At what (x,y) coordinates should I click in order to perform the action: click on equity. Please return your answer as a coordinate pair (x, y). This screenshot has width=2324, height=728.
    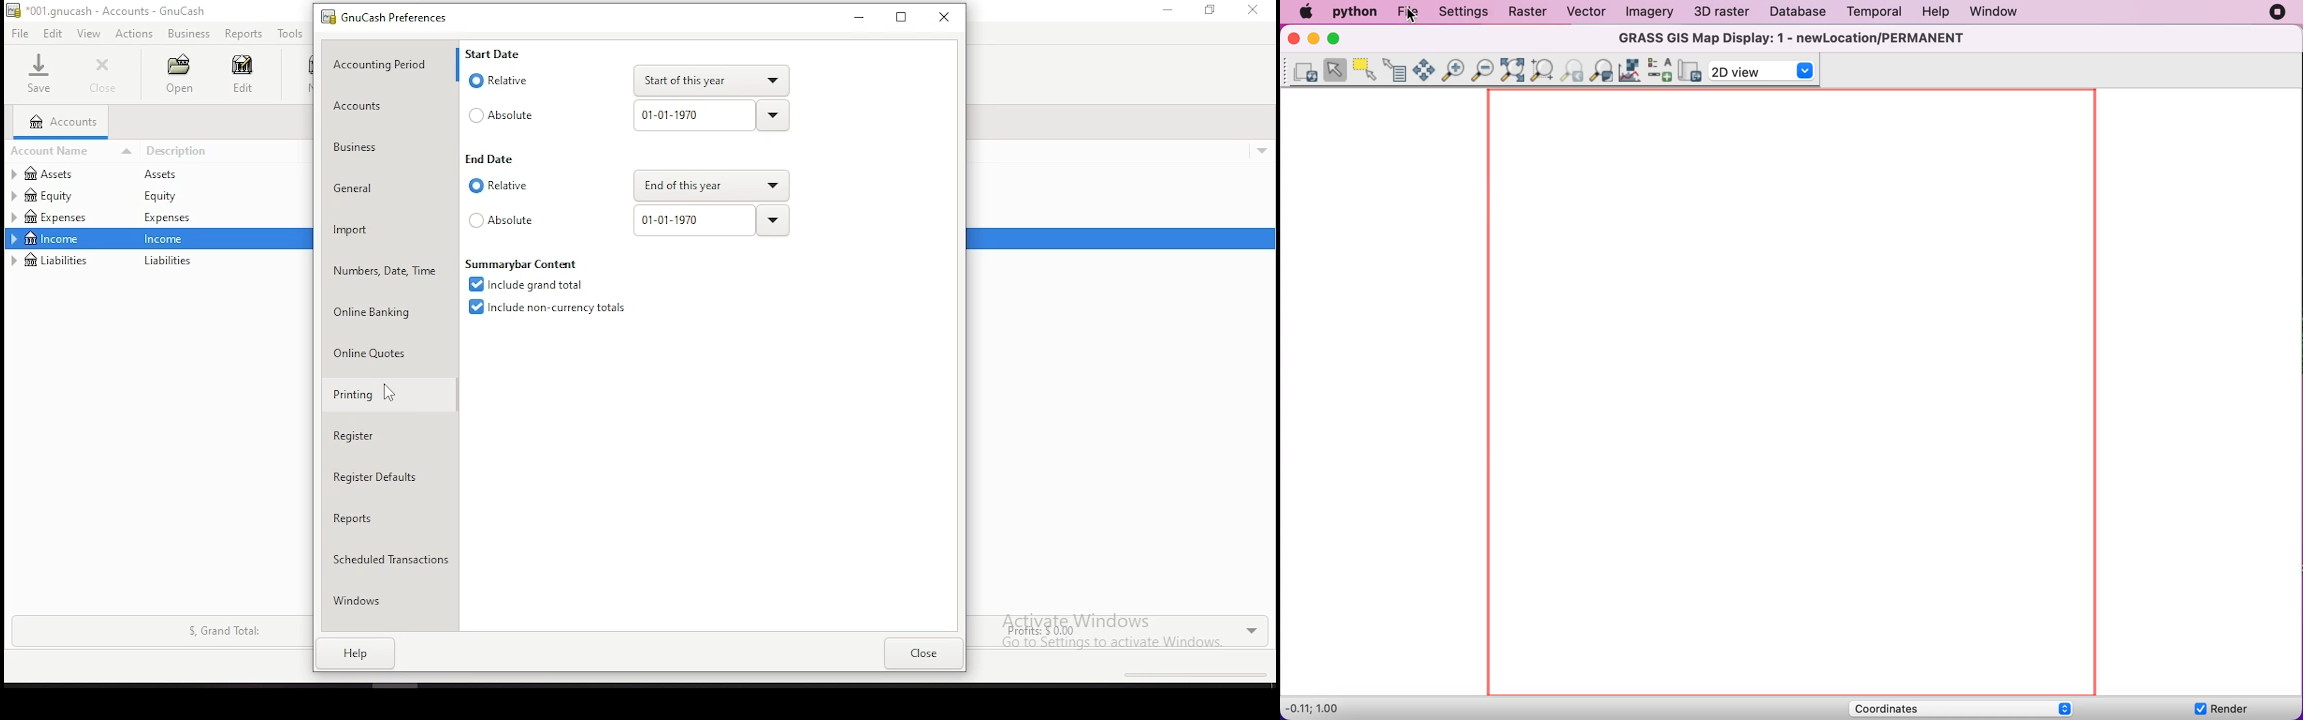
    Looking at the image, I should click on (165, 196).